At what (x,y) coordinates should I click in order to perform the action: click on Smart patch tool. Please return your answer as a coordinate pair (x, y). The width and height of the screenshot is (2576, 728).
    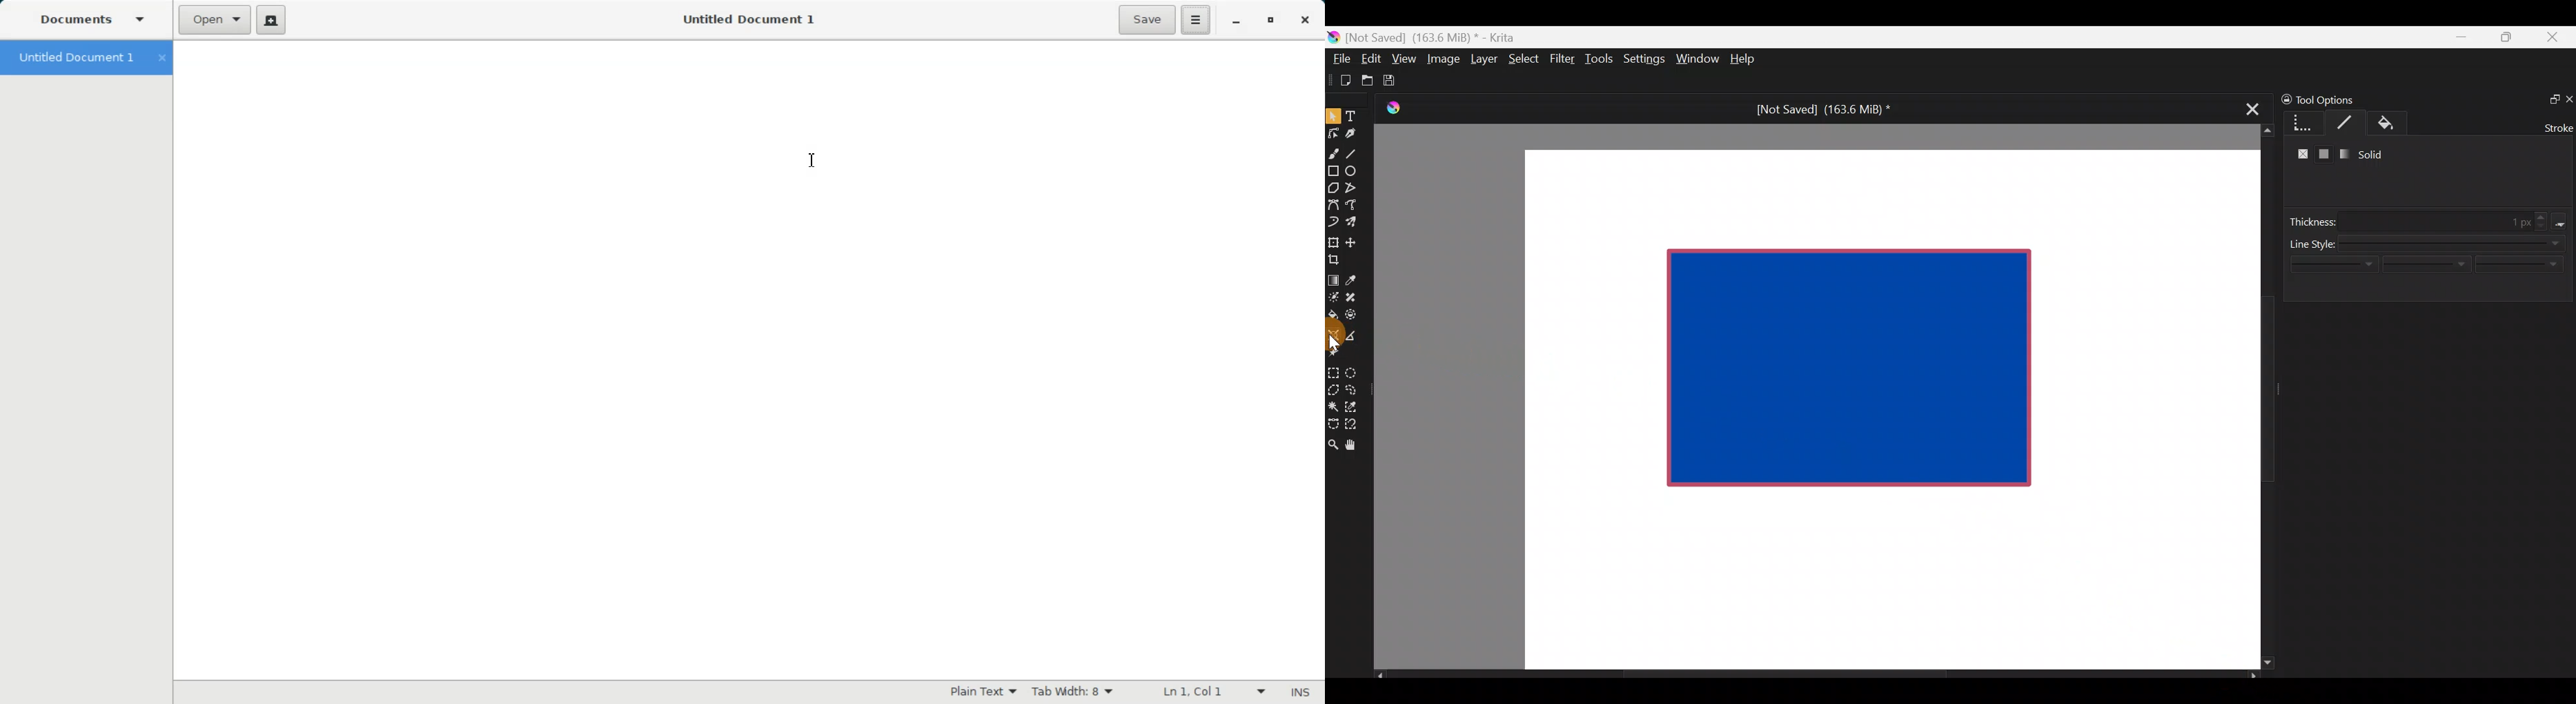
    Looking at the image, I should click on (1355, 297).